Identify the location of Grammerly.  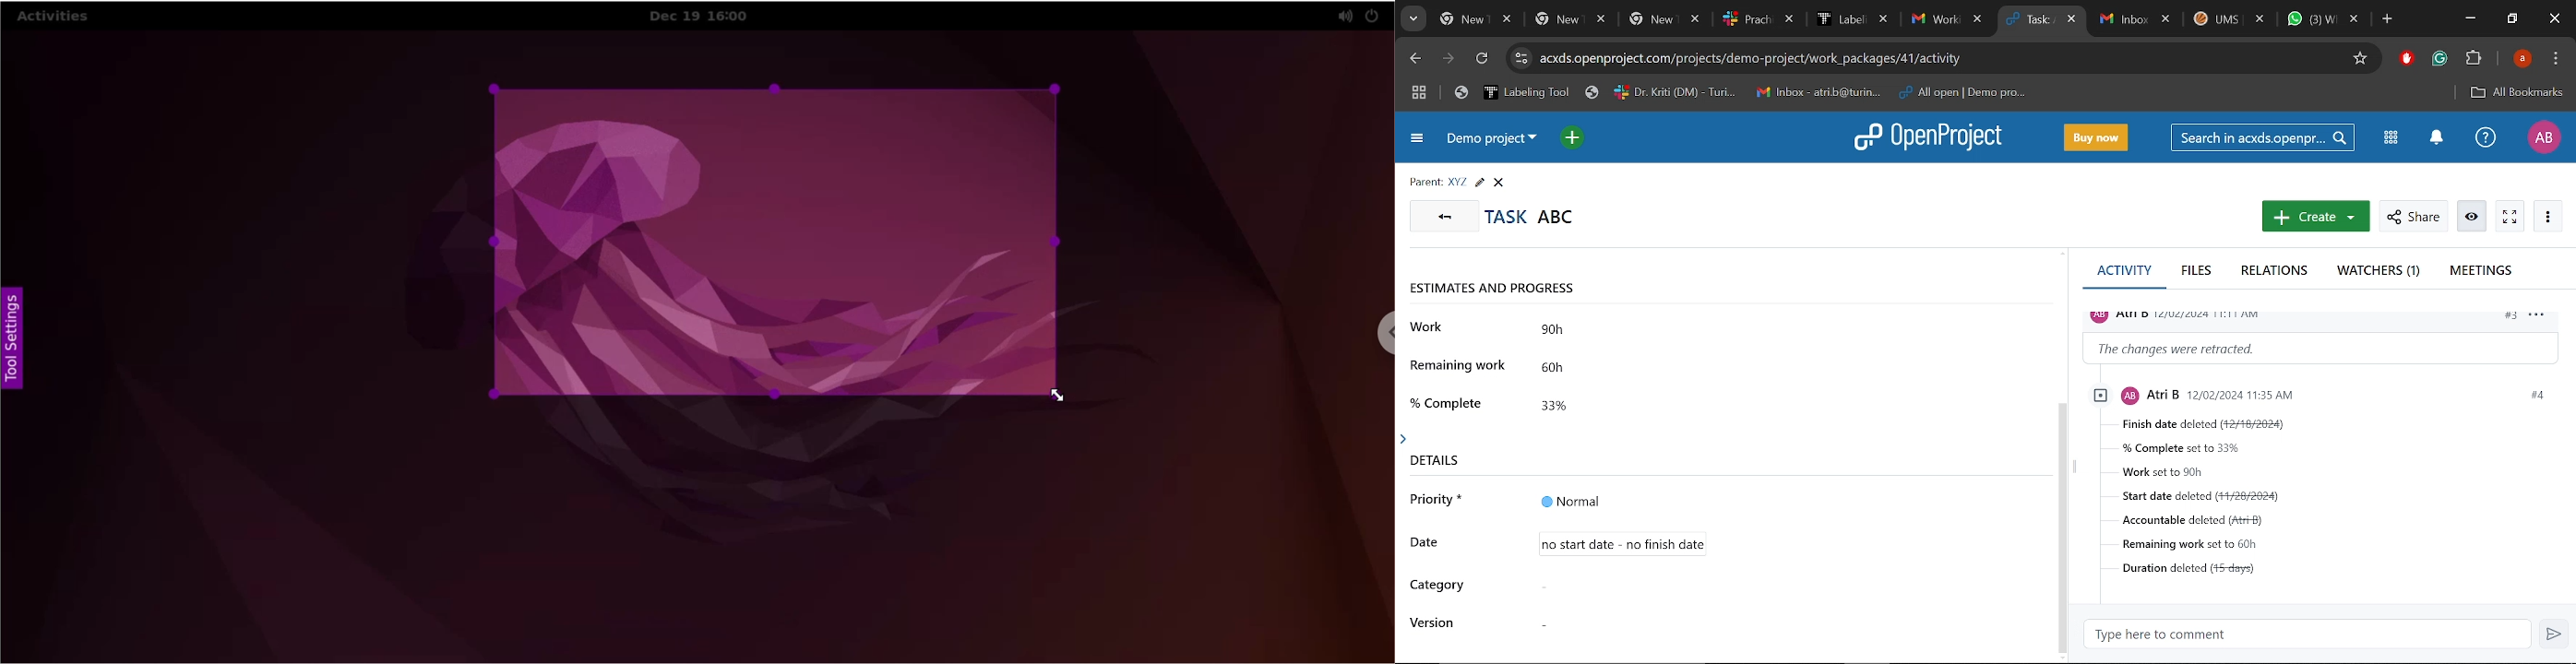
(2439, 59).